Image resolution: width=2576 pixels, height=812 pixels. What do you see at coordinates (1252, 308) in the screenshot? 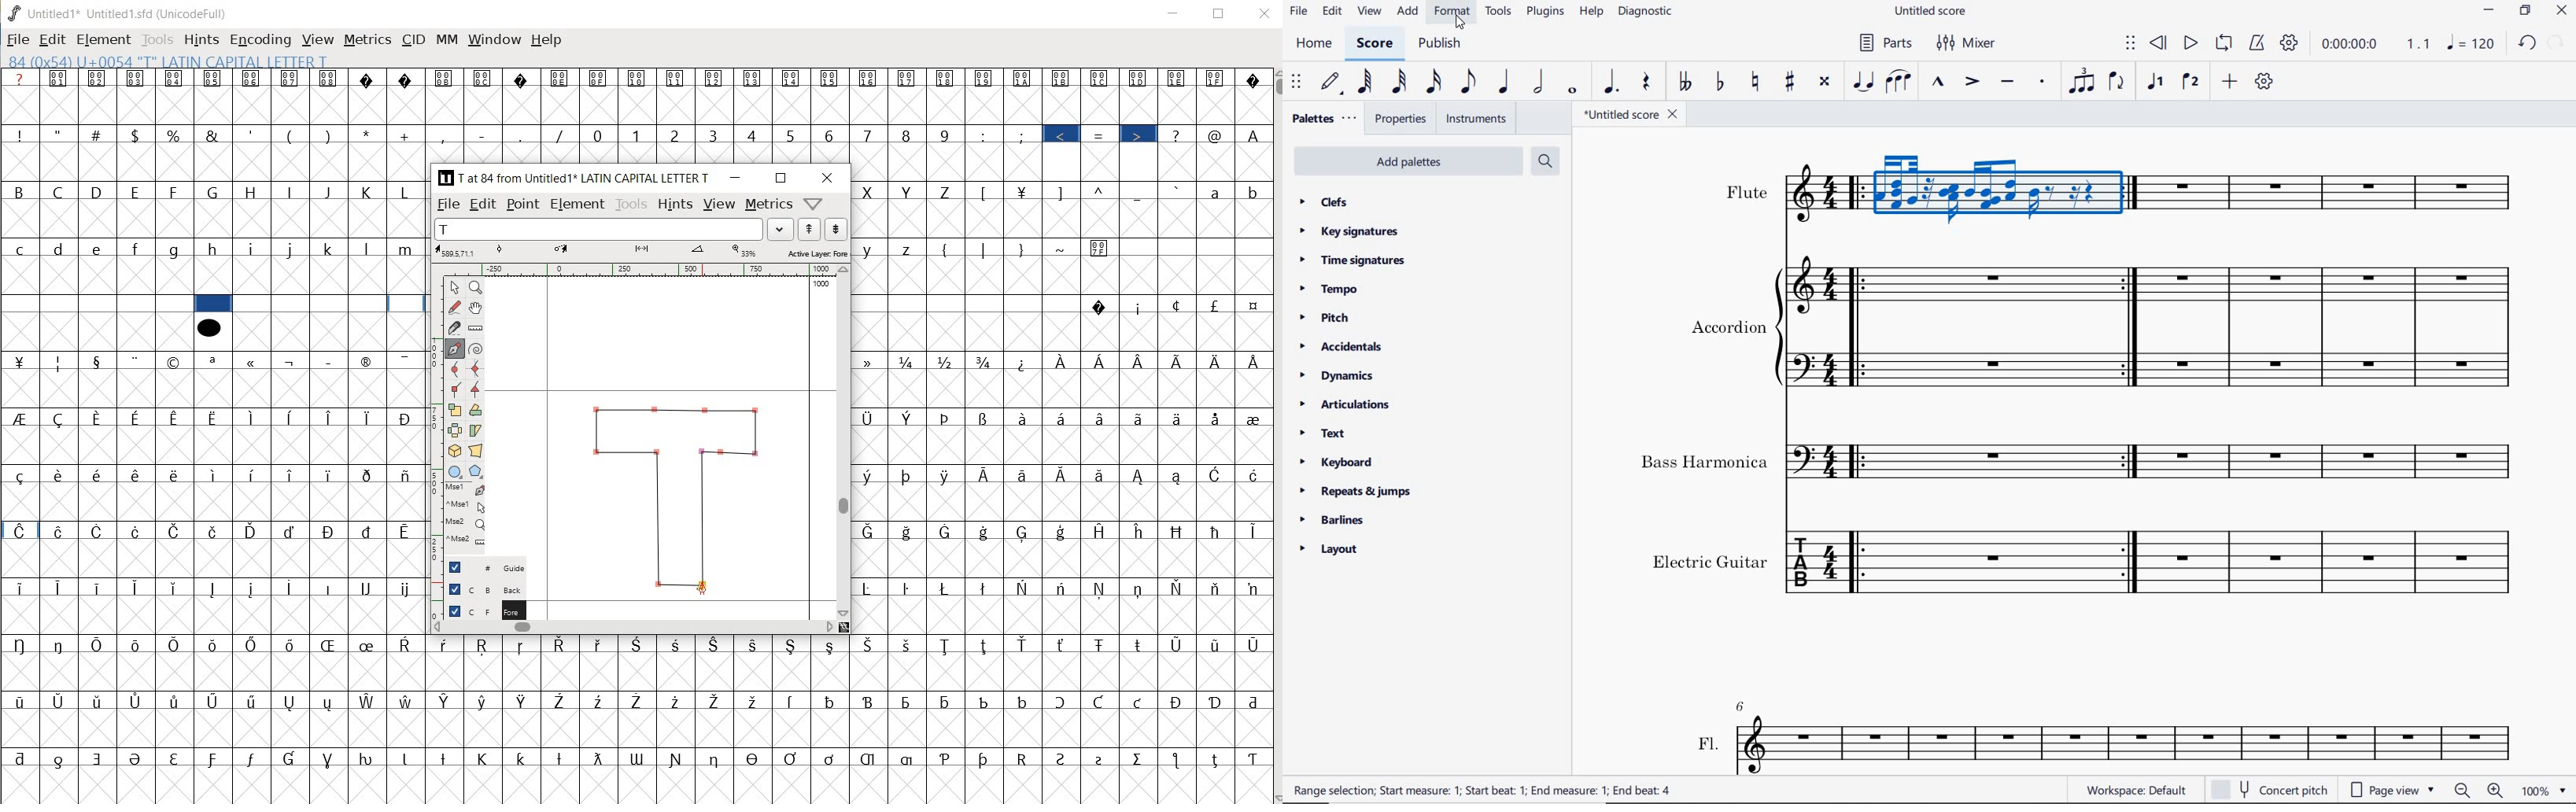
I see `Symbol` at bounding box center [1252, 308].